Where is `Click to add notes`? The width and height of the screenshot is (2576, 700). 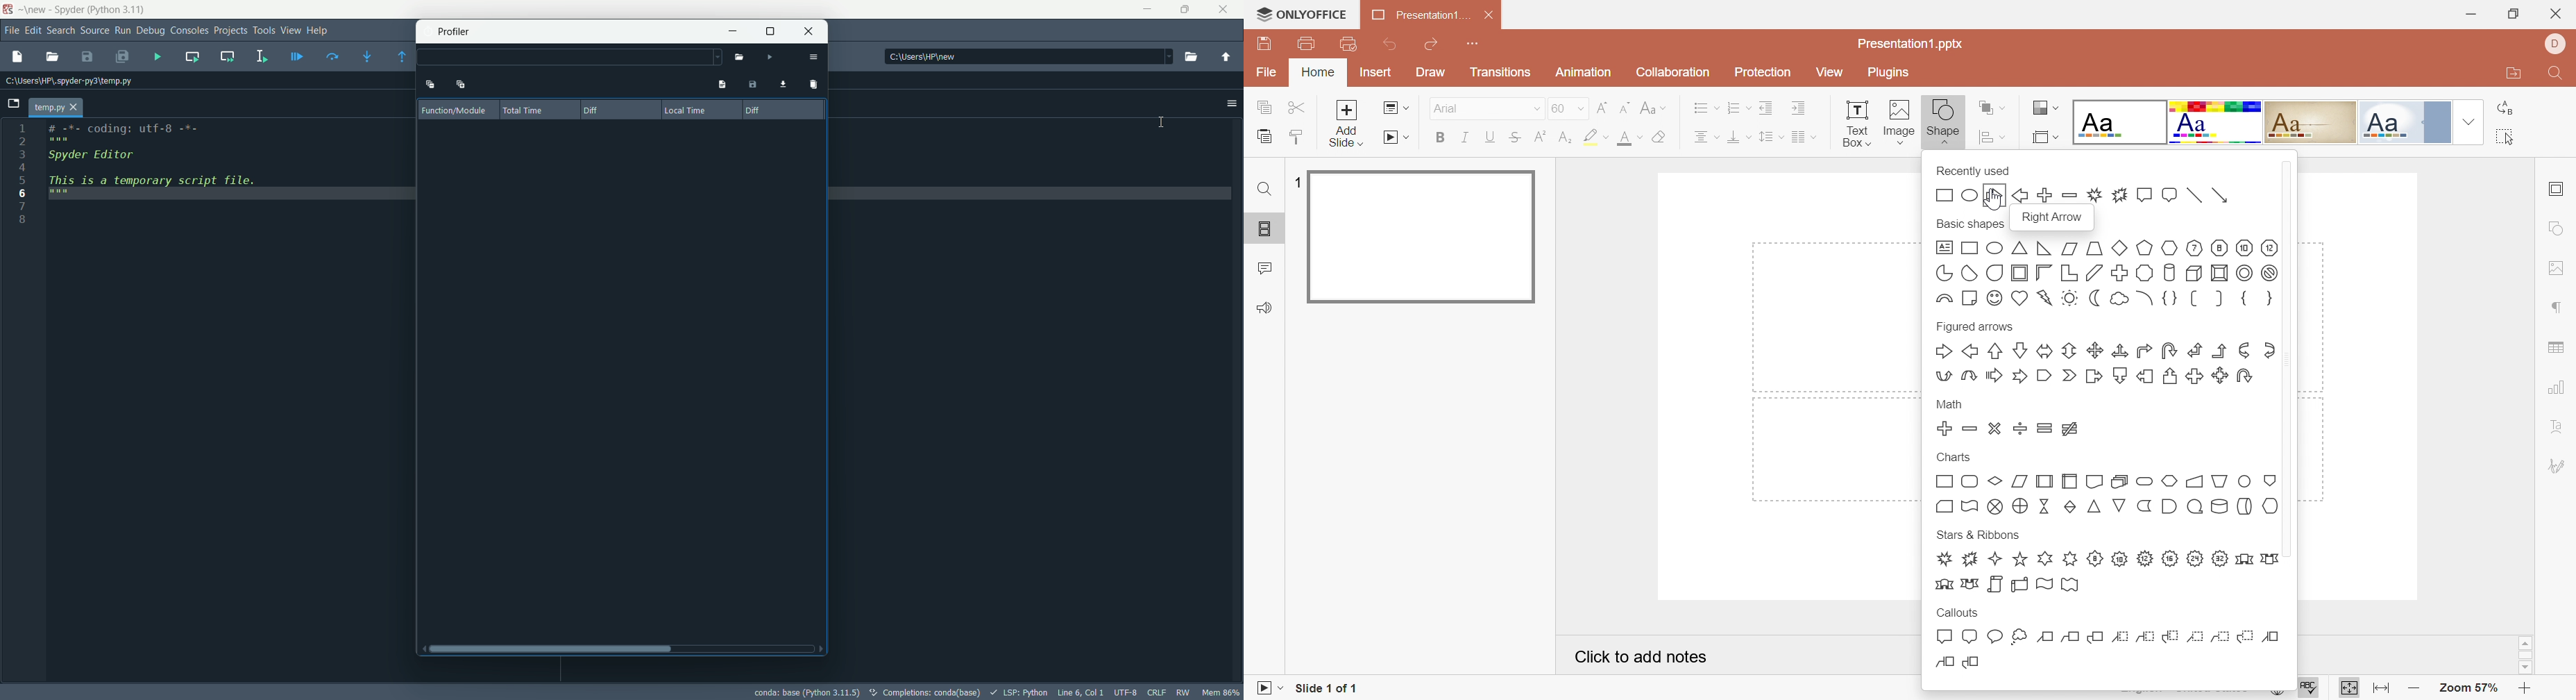
Click to add notes is located at coordinates (1643, 658).